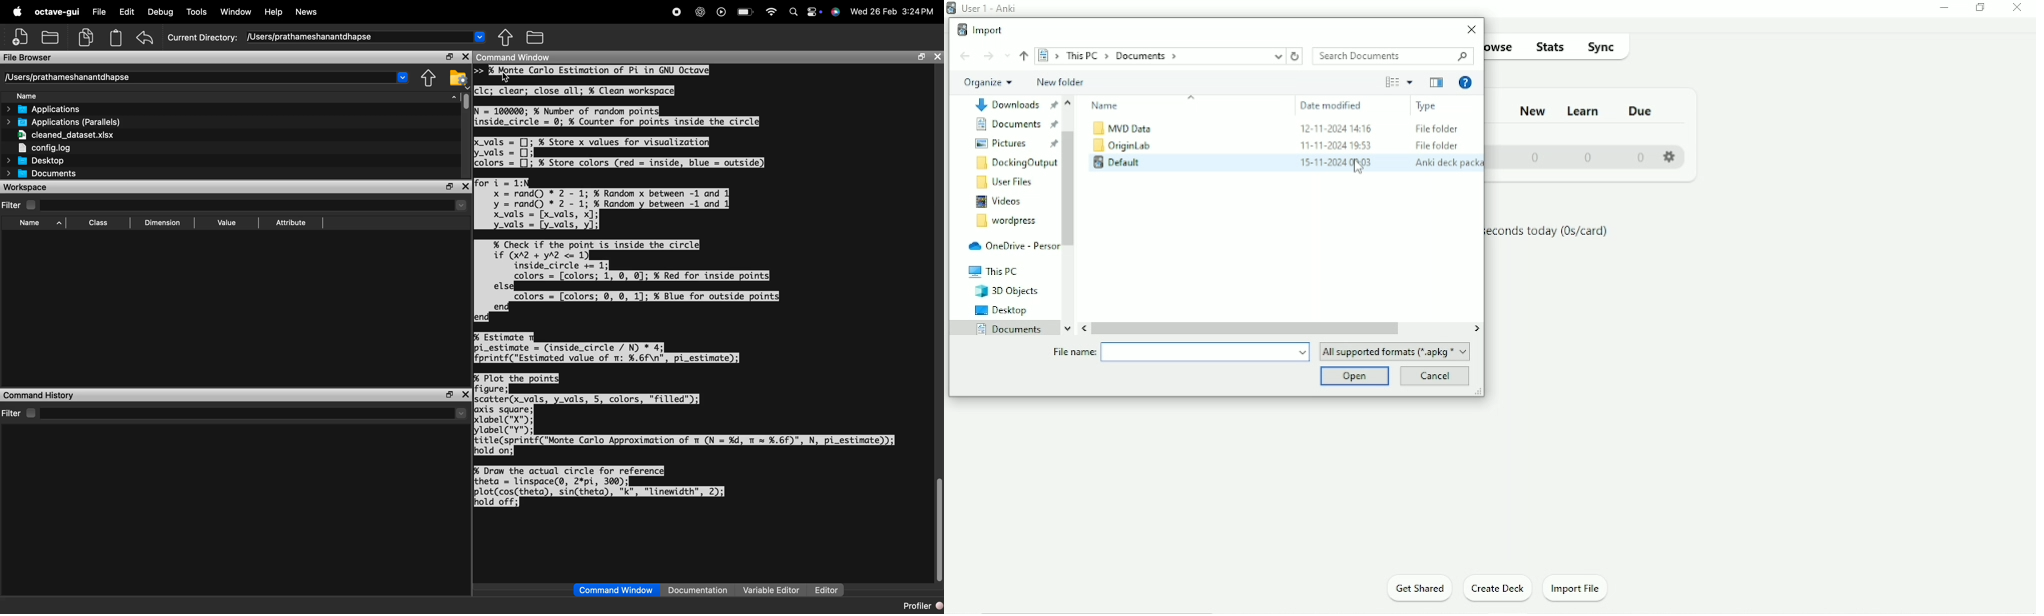  What do you see at coordinates (1331, 104) in the screenshot?
I see `Date modified` at bounding box center [1331, 104].